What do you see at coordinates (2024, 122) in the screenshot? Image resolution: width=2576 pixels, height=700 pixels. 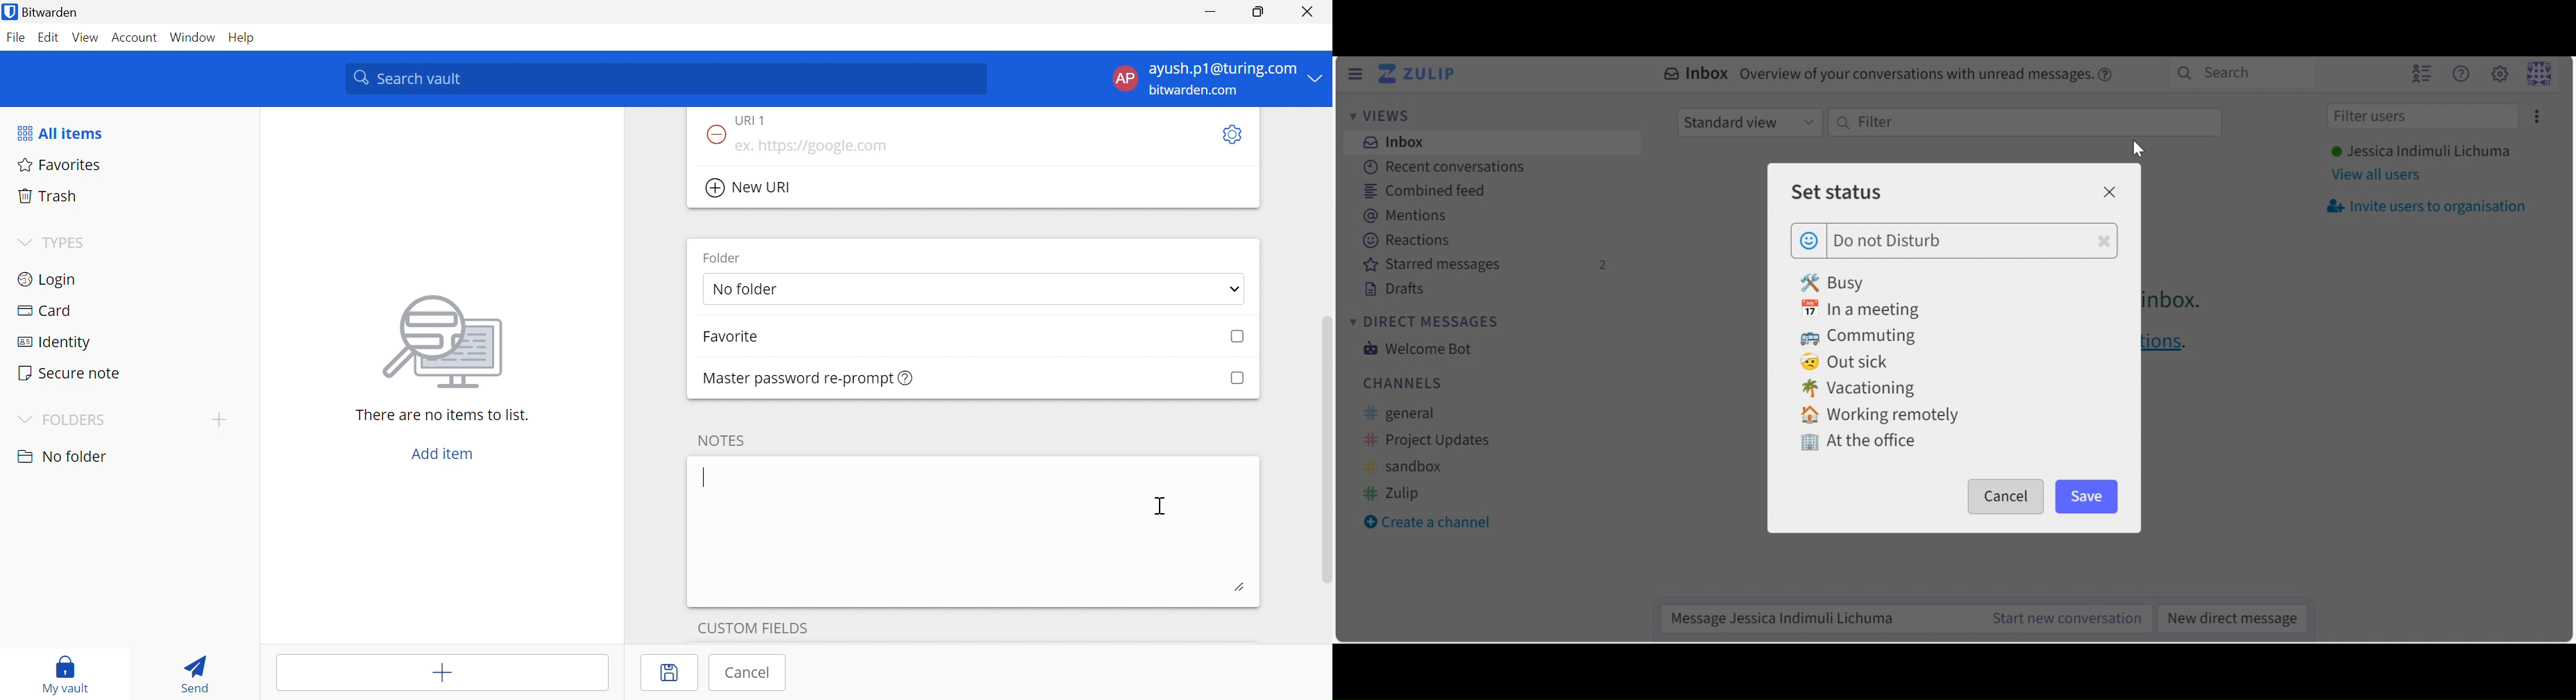 I see `Filter` at bounding box center [2024, 122].